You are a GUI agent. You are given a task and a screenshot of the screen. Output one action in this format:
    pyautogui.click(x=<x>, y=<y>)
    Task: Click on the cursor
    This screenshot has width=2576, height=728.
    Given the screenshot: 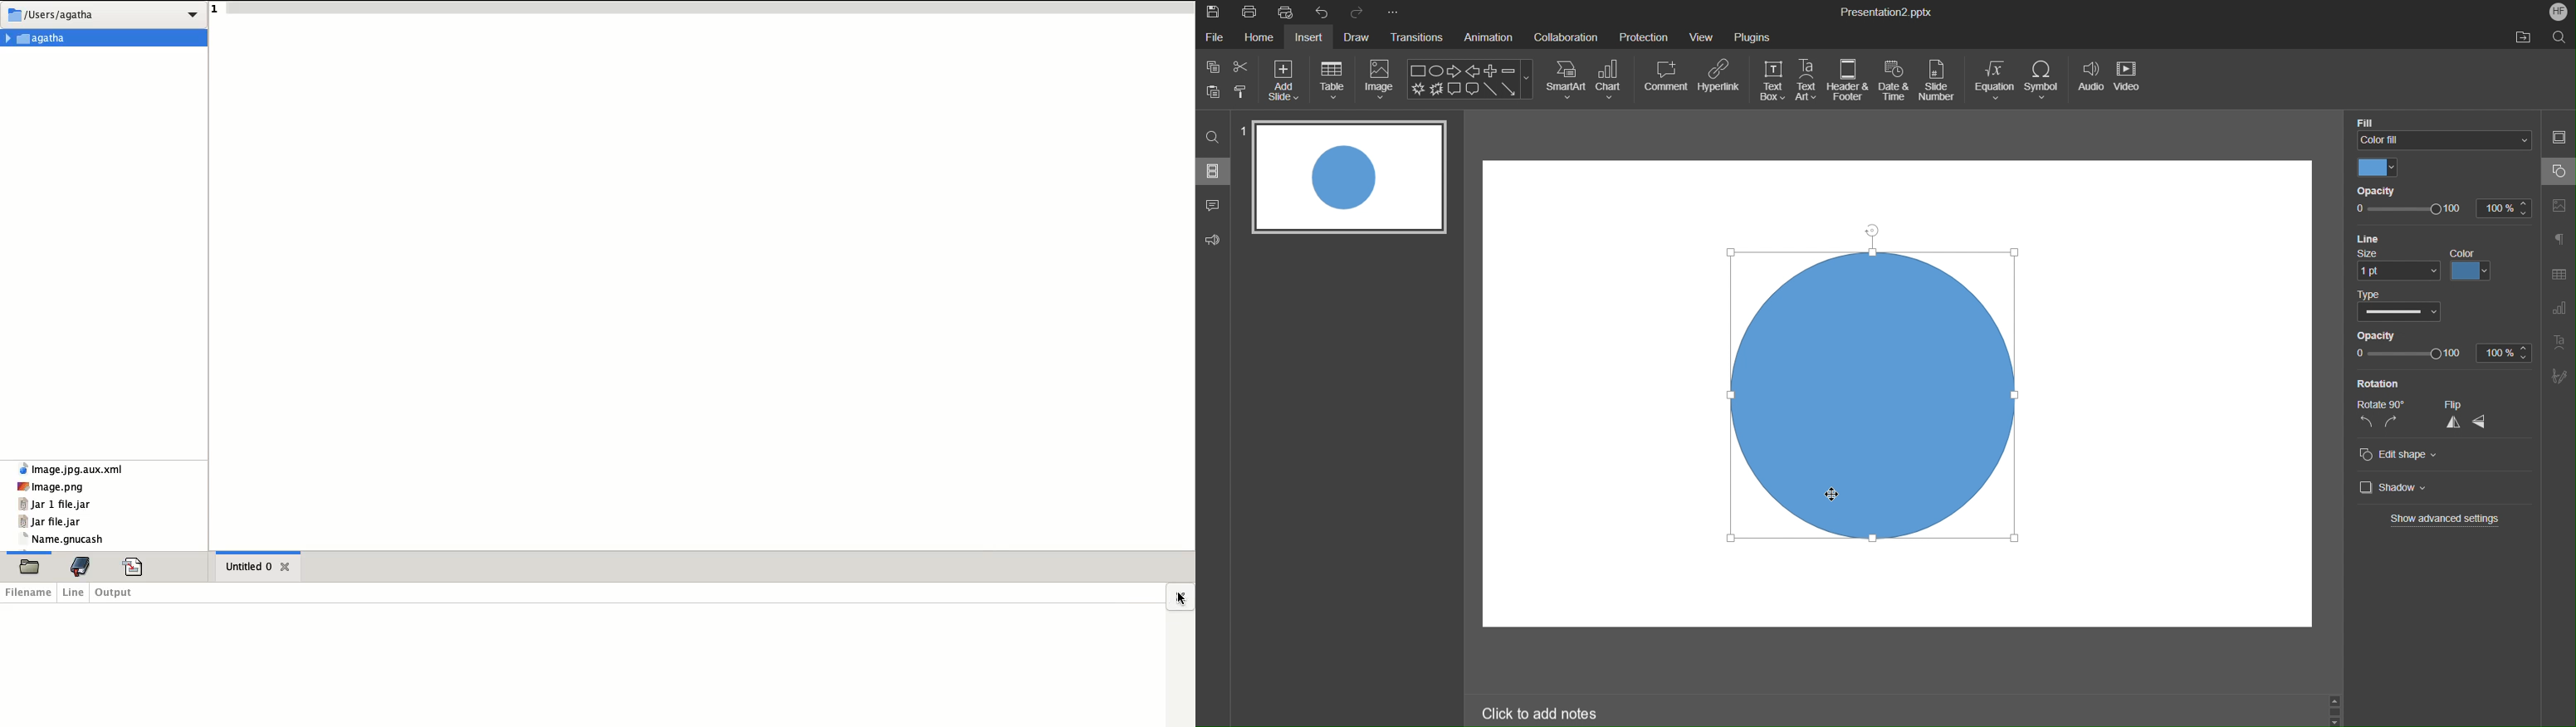 What is the action you would take?
    pyautogui.click(x=1181, y=600)
    